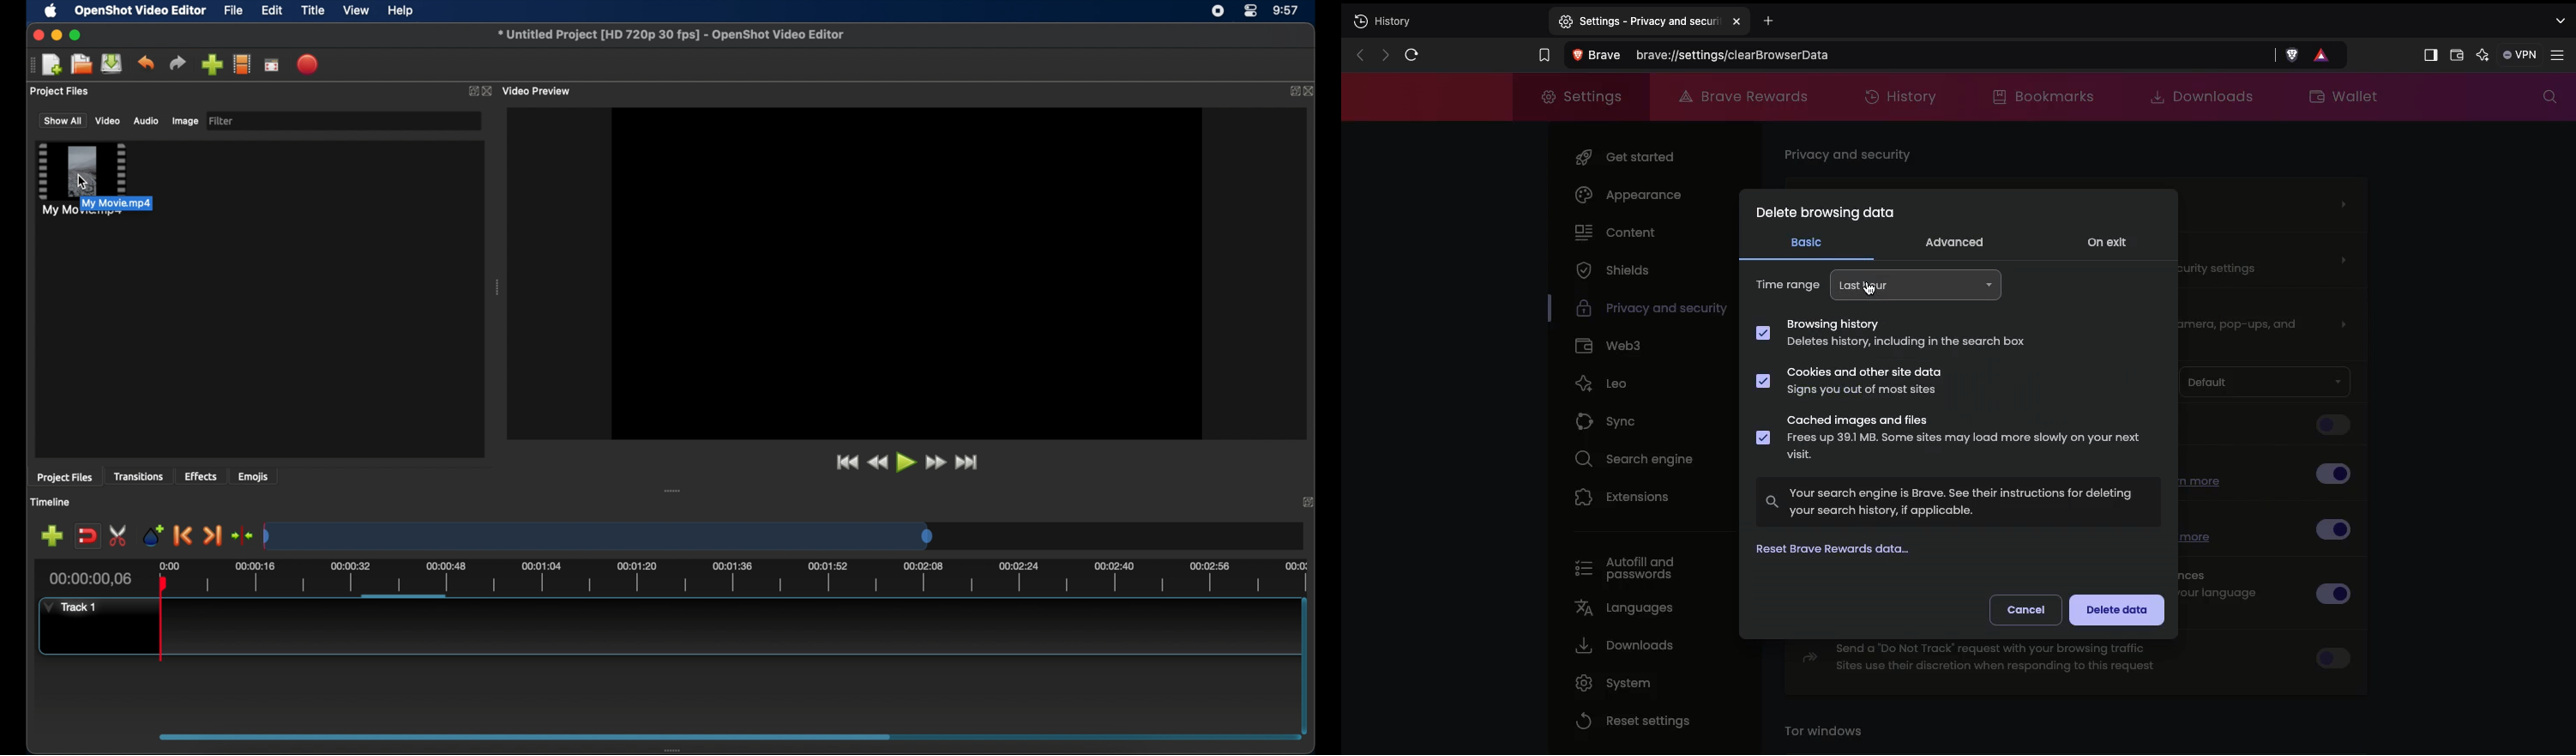 This screenshot has height=756, width=2576. What do you see at coordinates (254, 476) in the screenshot?
I see `emojis` at bounding box center [254, 476].